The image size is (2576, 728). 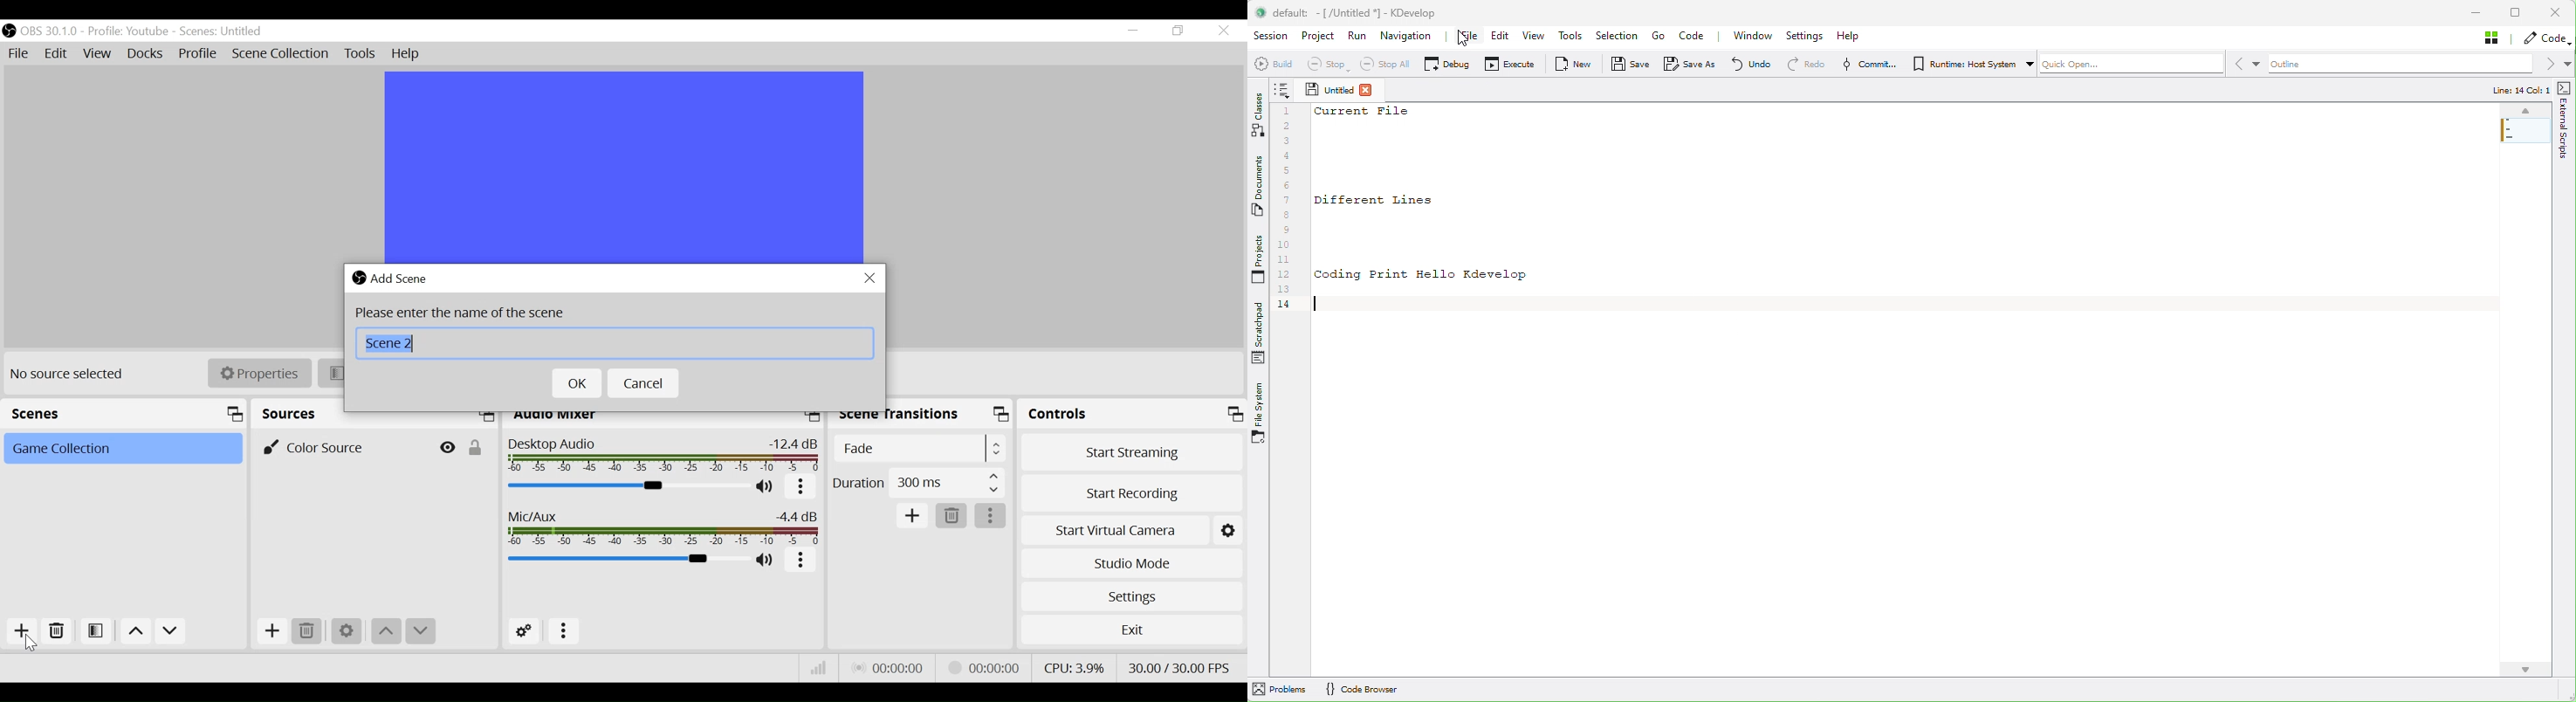 I want to click on OBS Studio Desktop icon, so click(x=357, y=278).